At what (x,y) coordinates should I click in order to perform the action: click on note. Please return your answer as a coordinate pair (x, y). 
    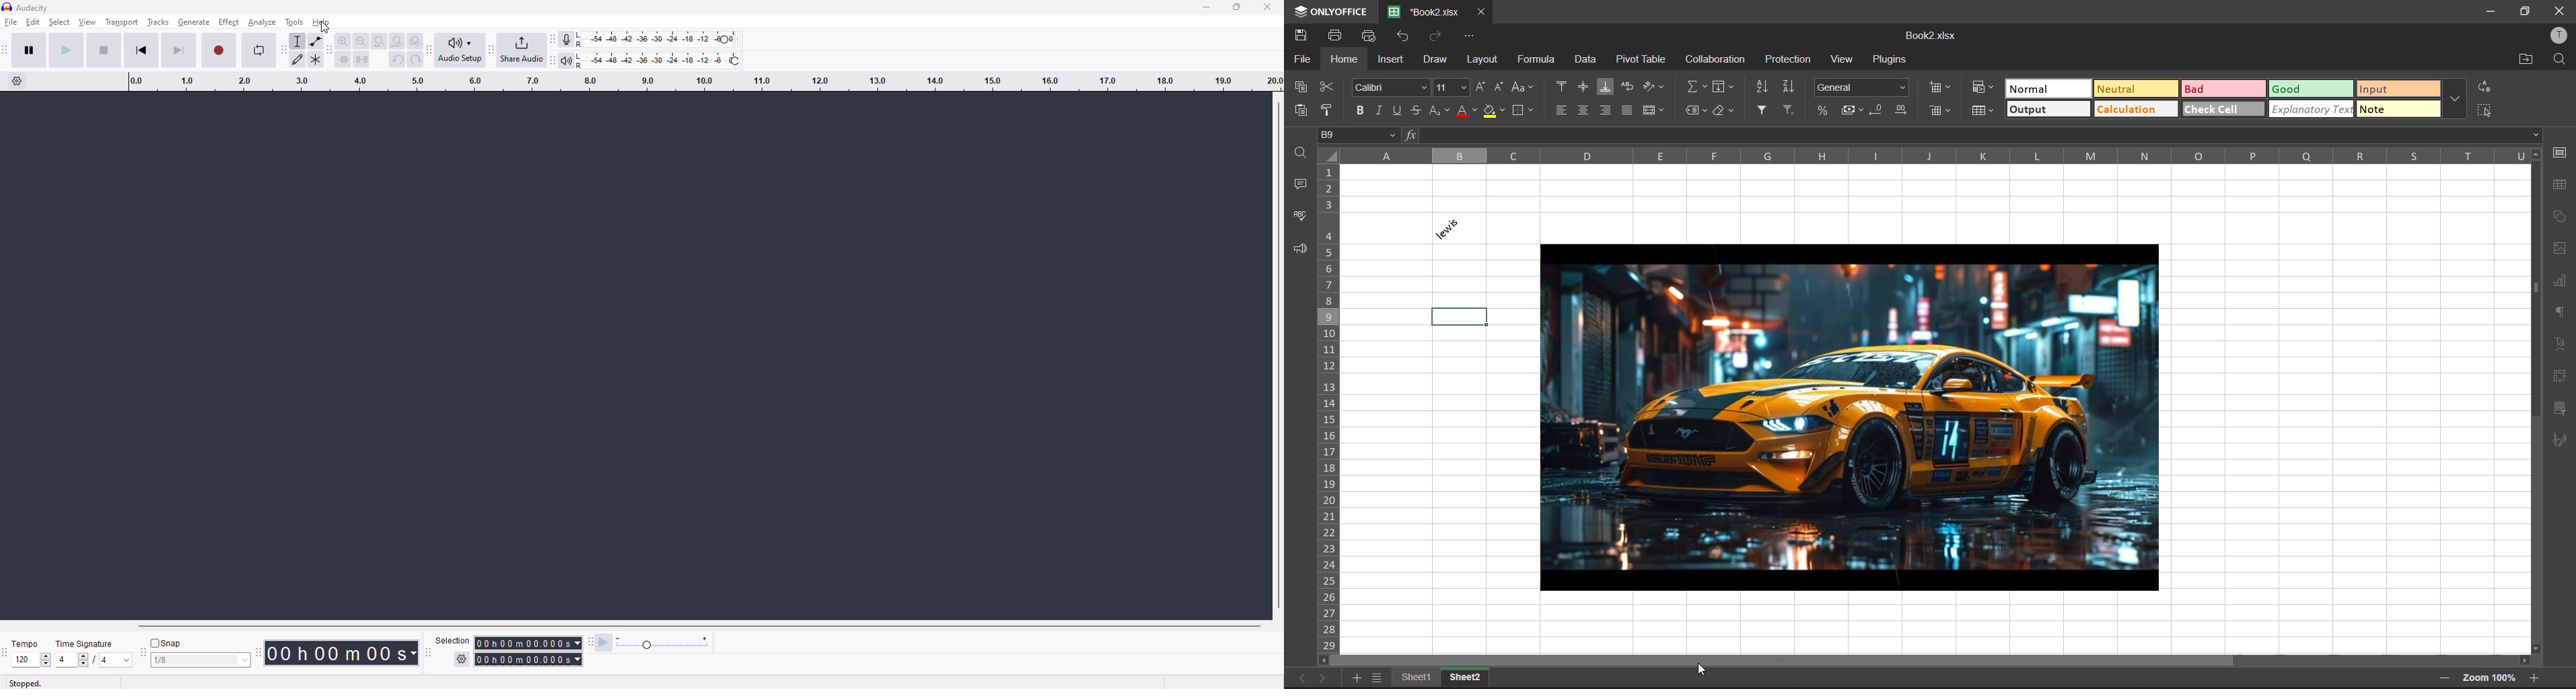
    Looking at the image, I should click on (2398, 112).